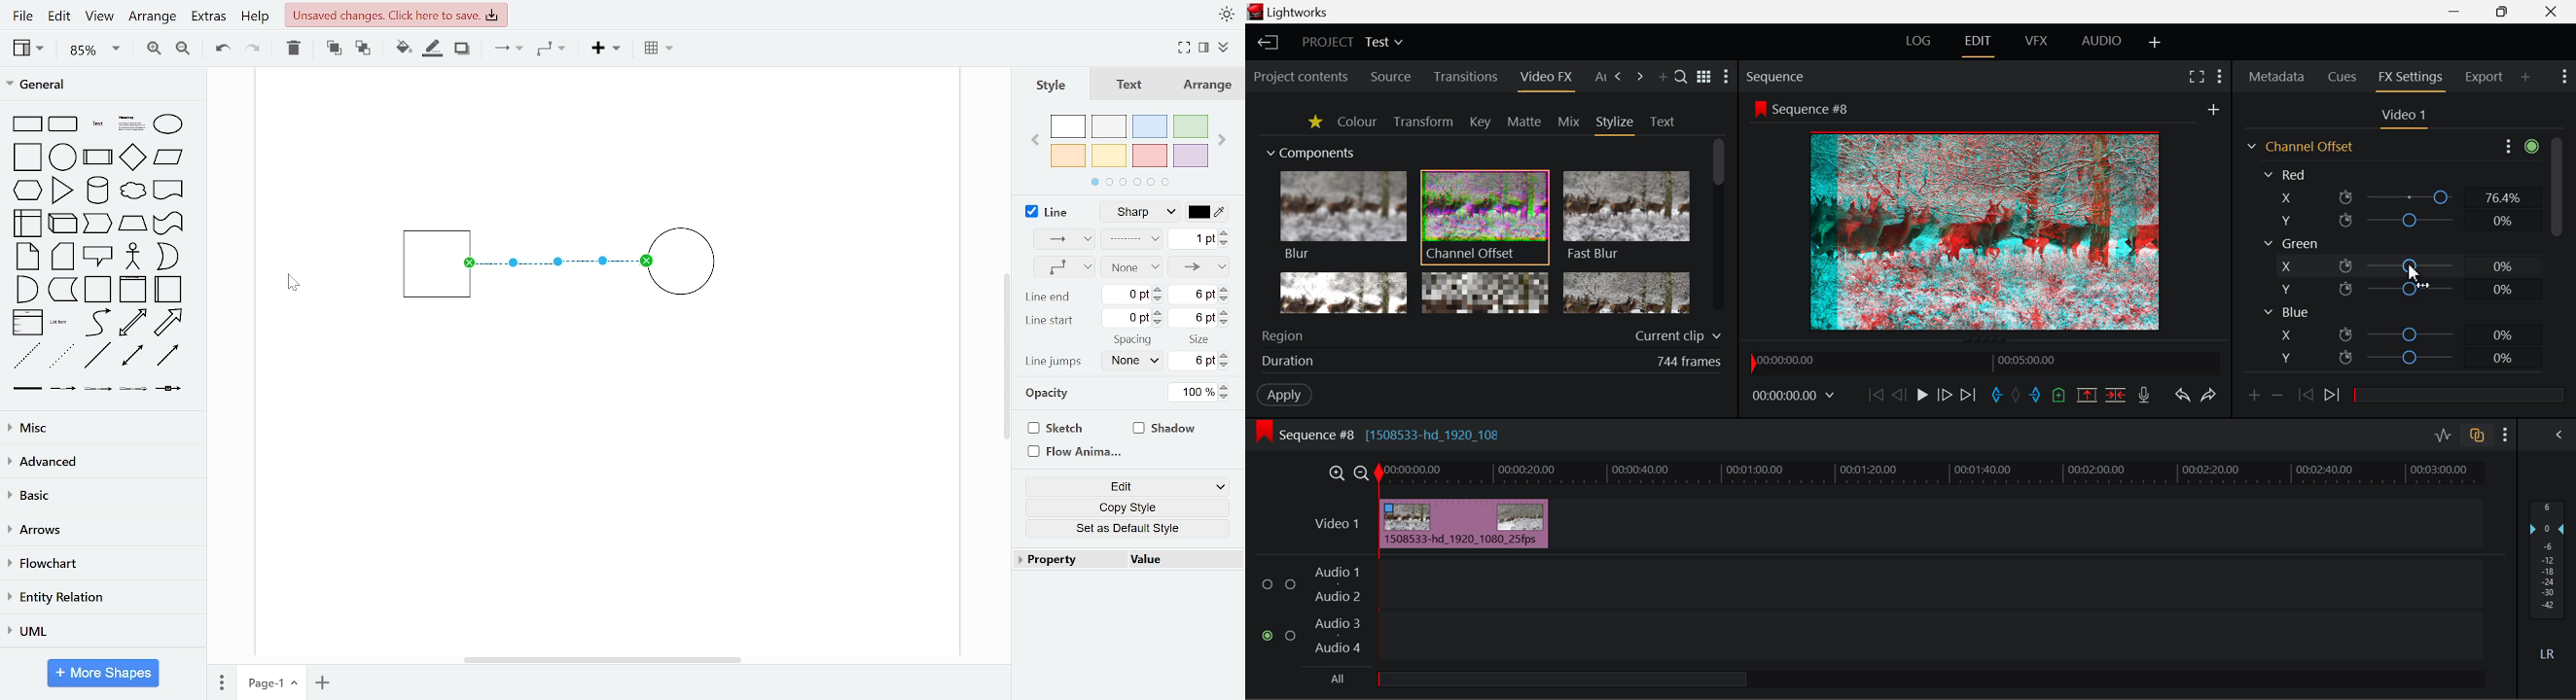 This screenshot has width=2576, height=700. Describe the element at coordinates (95, 49) in the screenshot. I see `zoom` at that location.